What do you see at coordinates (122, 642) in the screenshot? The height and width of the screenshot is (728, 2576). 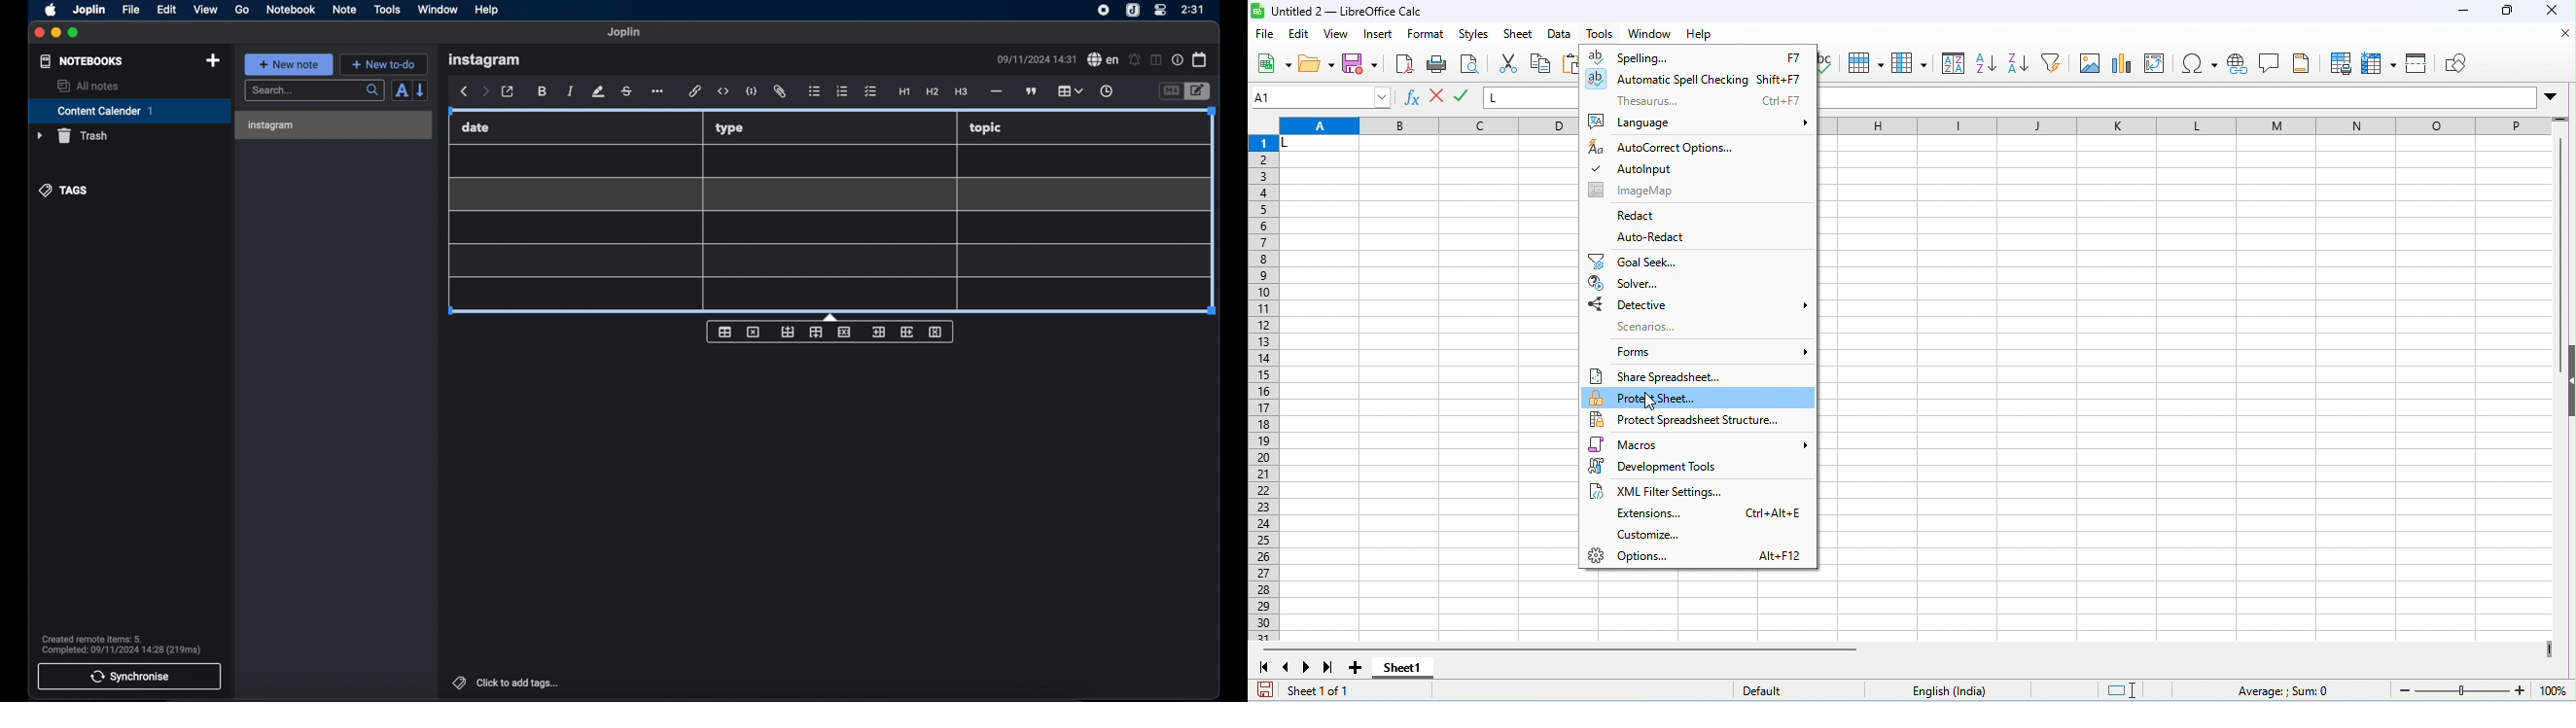 I see `Created remote items: 5.
‘Completed: 09/11/2024 14:28 (219ms)` at bounding box center [122, 642].